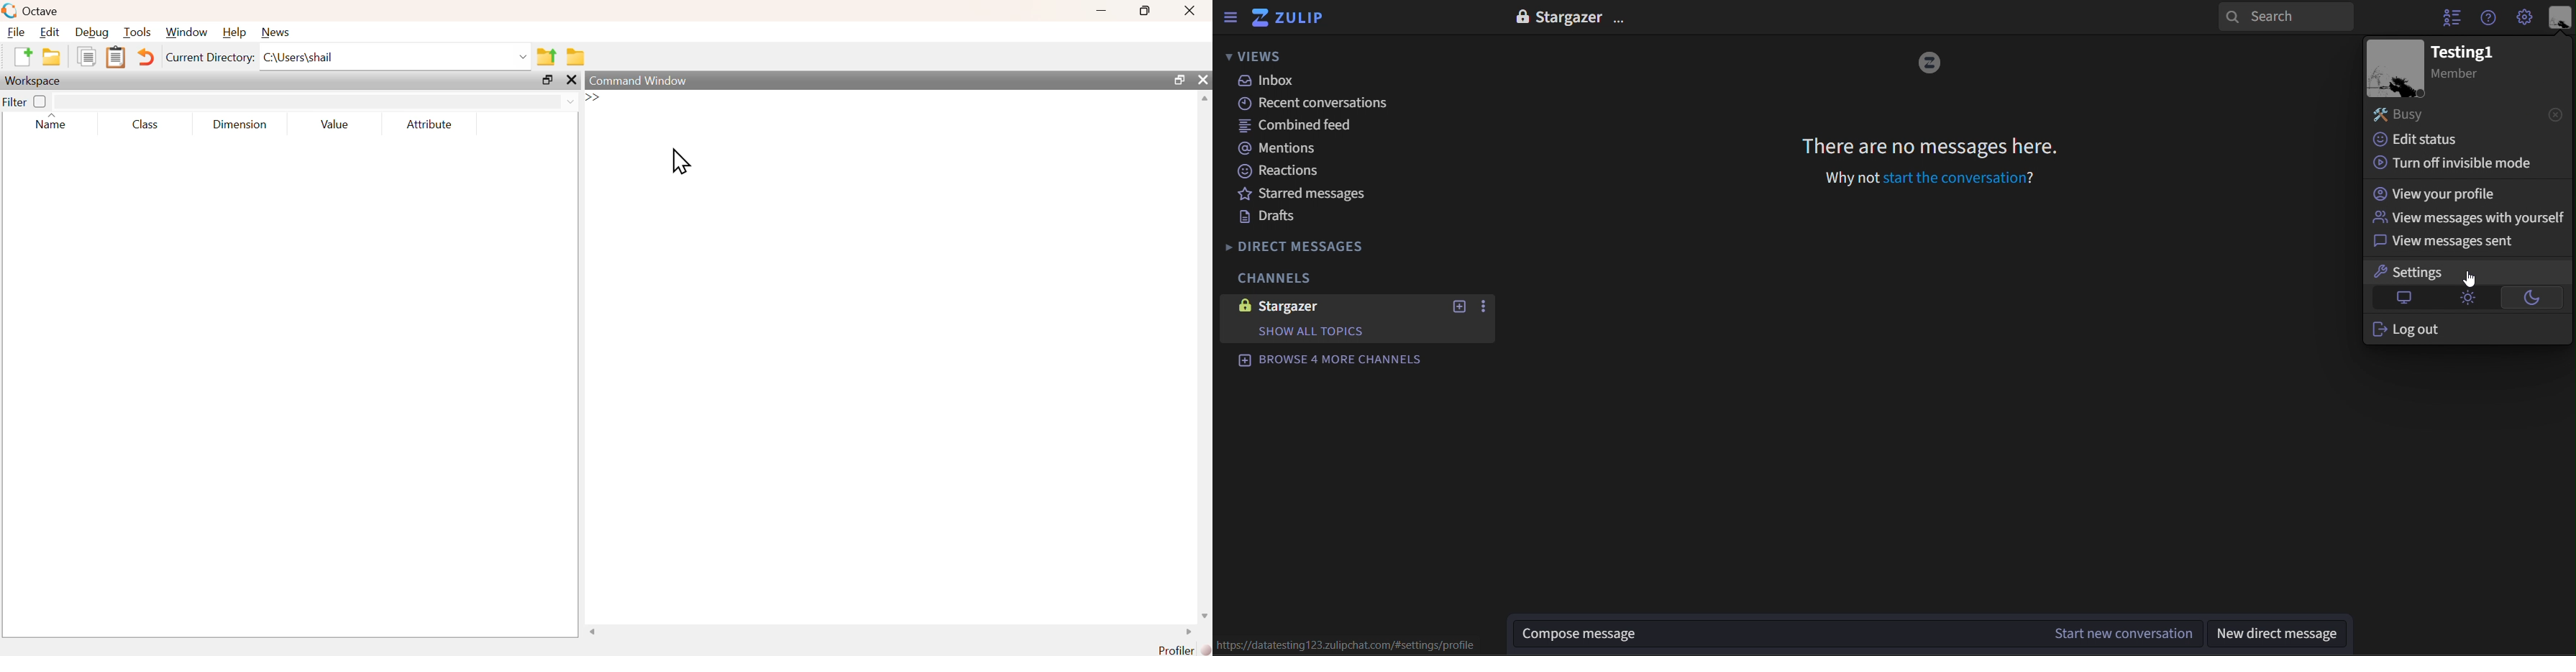 The height and width of the screenshot is (672, 2576). Describe the element at coordinates (2401, 299) in the screenshot. I see `default theme` at that location.